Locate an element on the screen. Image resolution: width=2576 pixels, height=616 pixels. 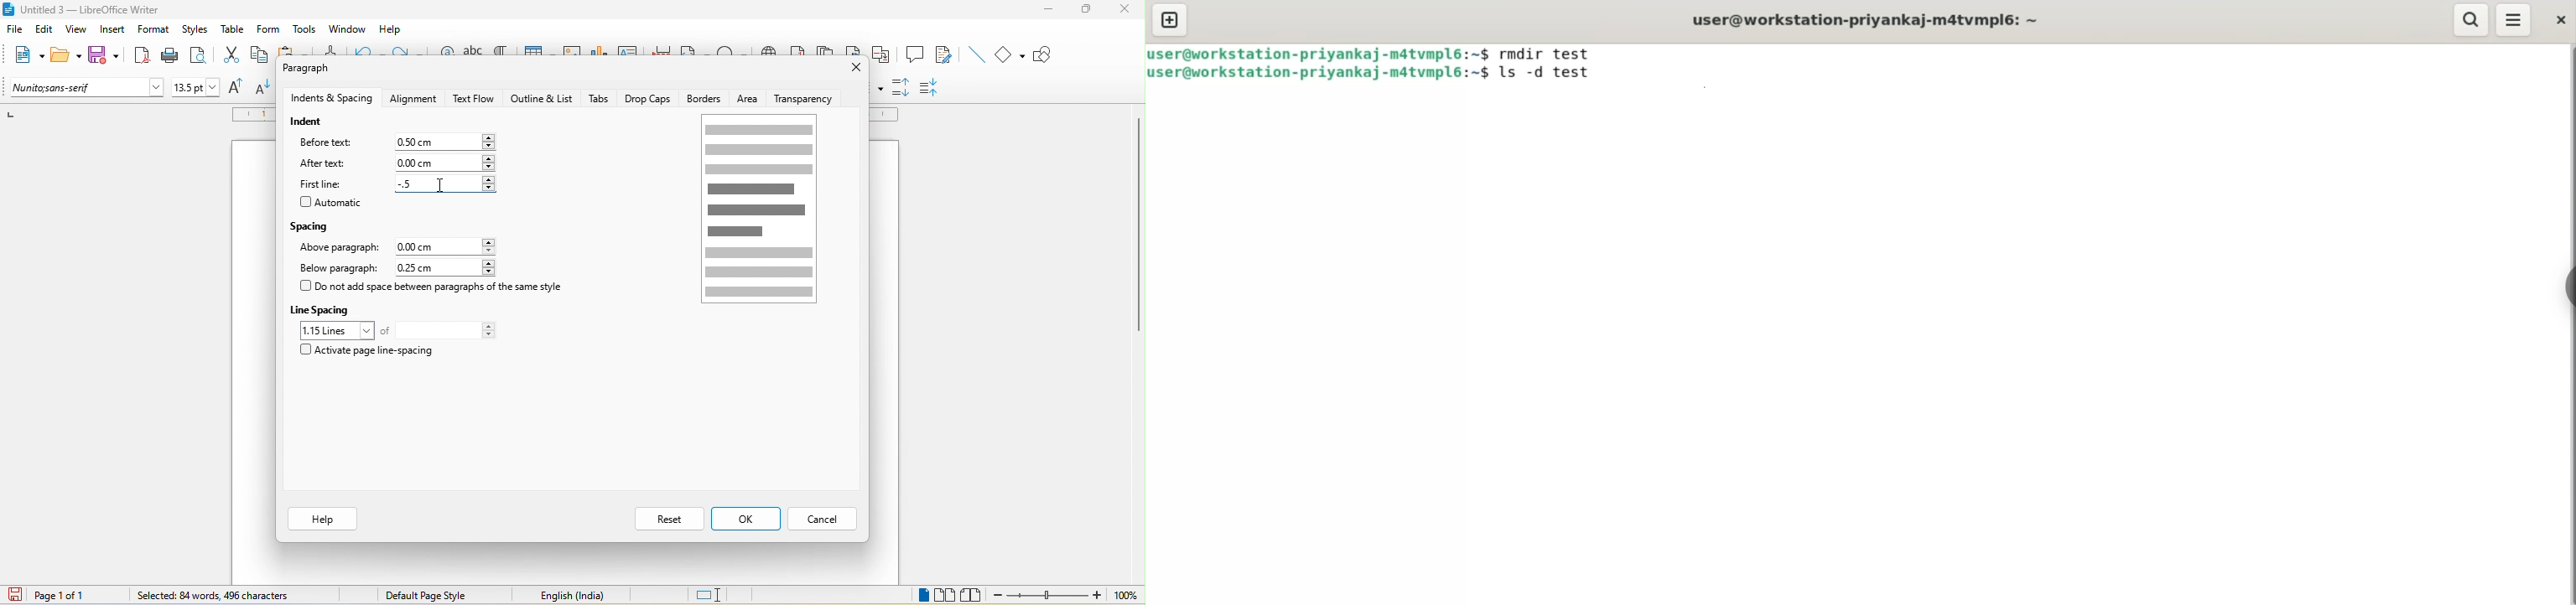
form is located at coordinates (267, 28).